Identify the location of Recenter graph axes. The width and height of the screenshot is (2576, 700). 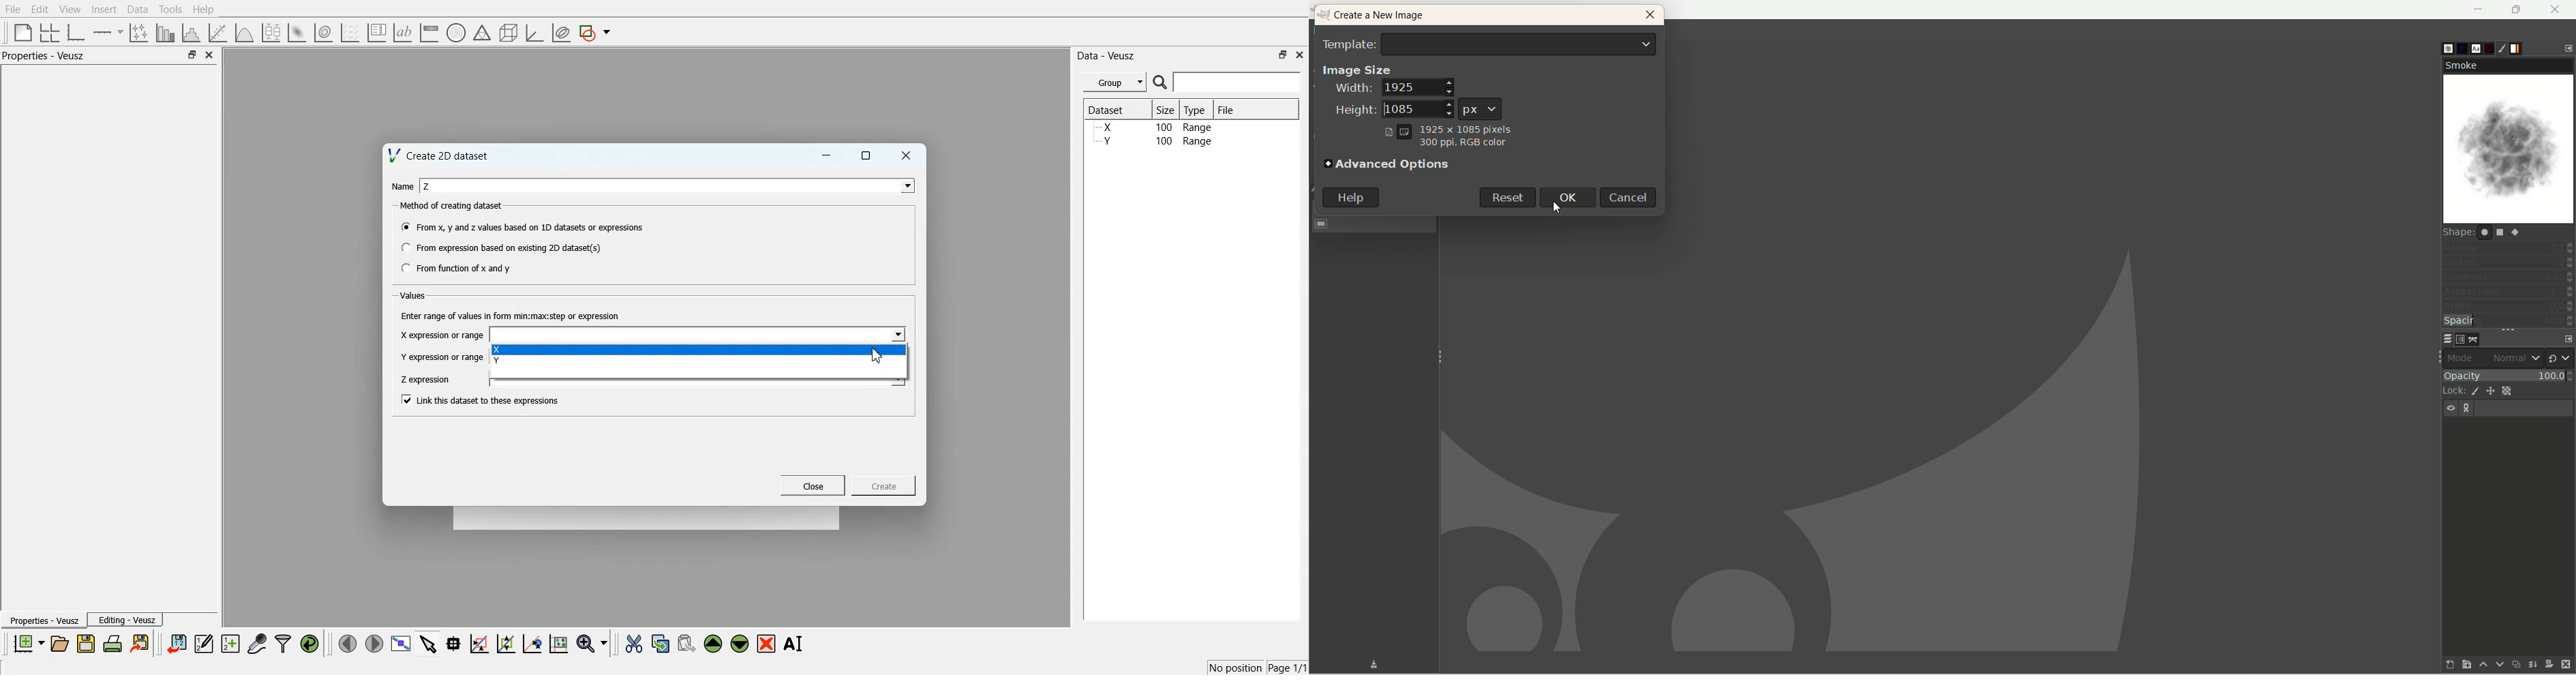
(533, 643).